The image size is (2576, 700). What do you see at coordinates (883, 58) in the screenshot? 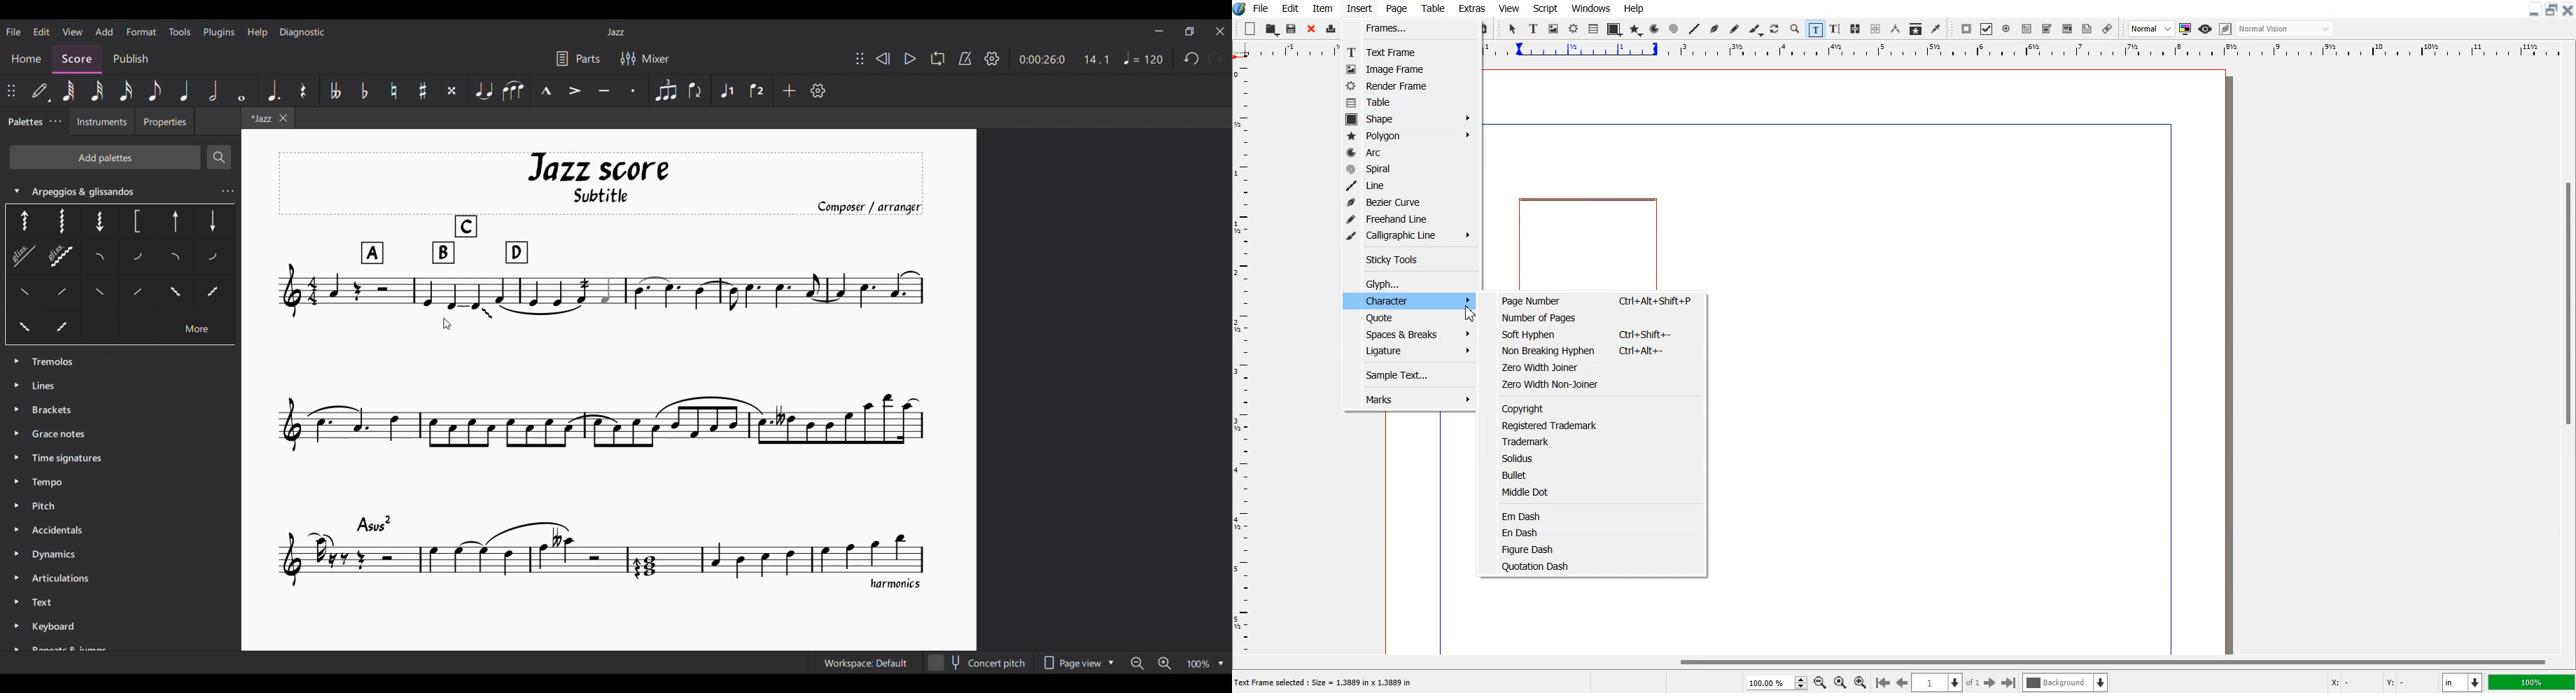
I see `Rewind` at bounding box center [883, 58].